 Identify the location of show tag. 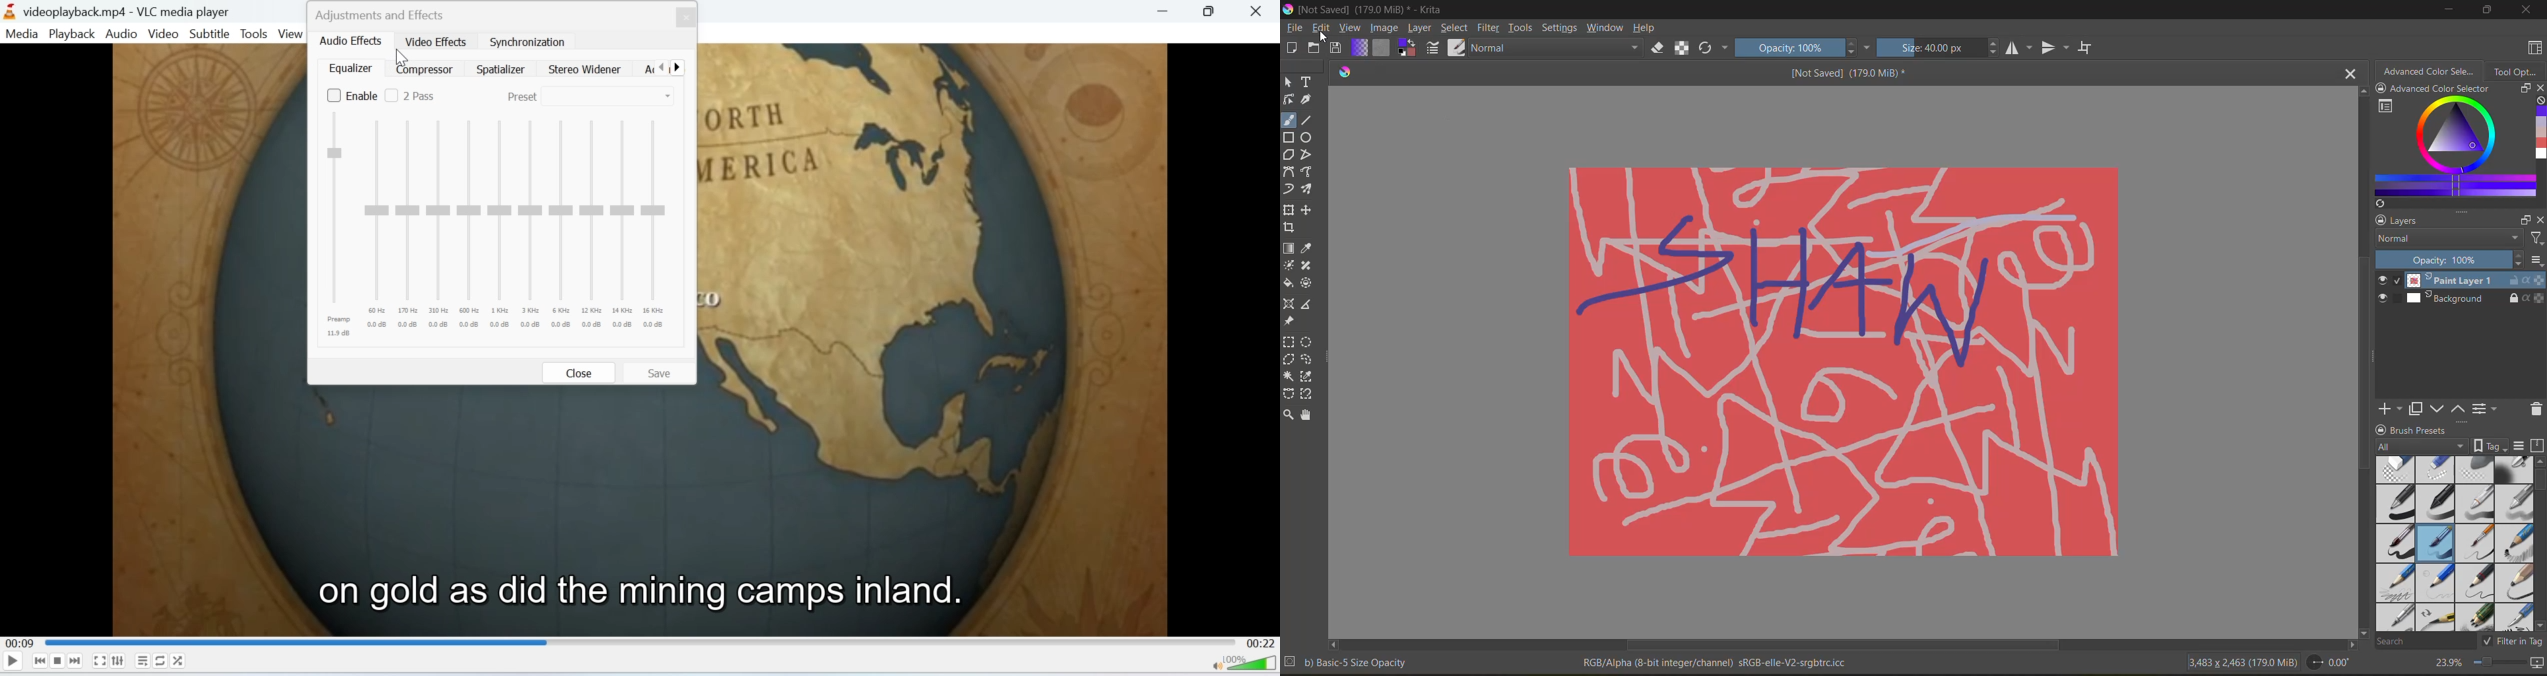
(2490, 445).